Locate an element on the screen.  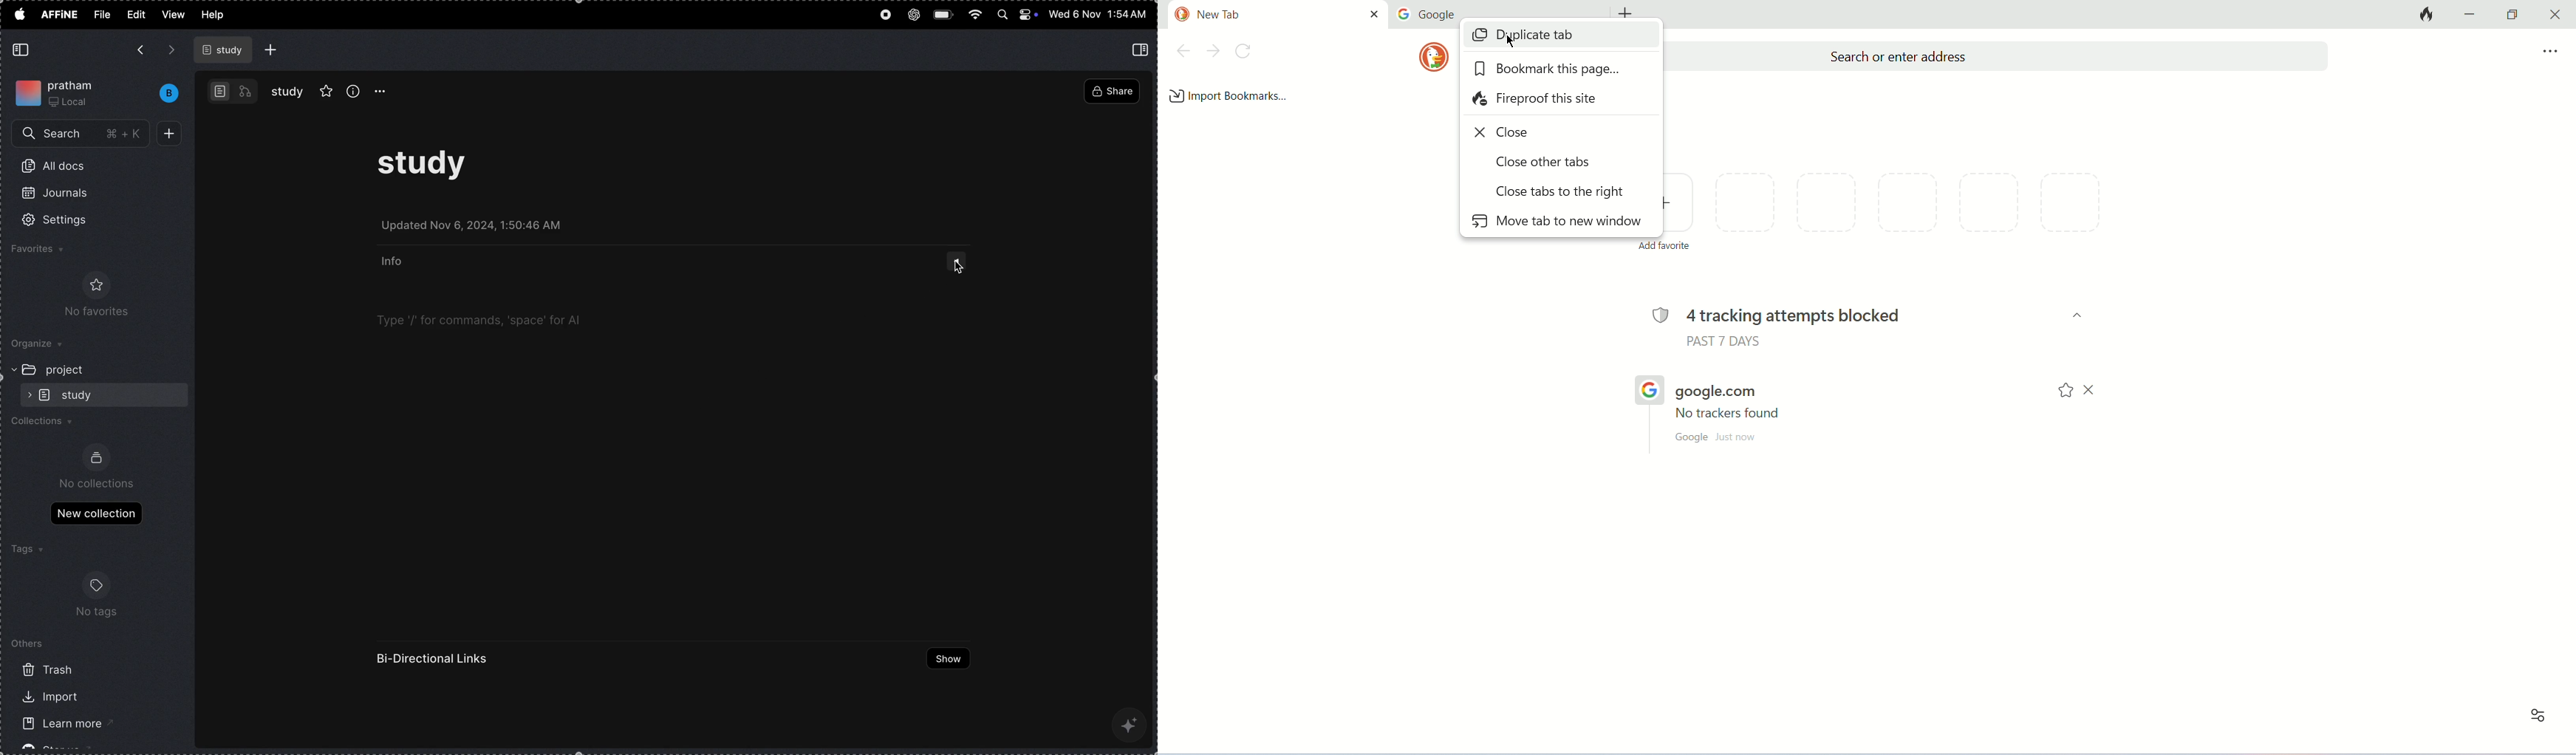
project is located at coordinates (71, 370).